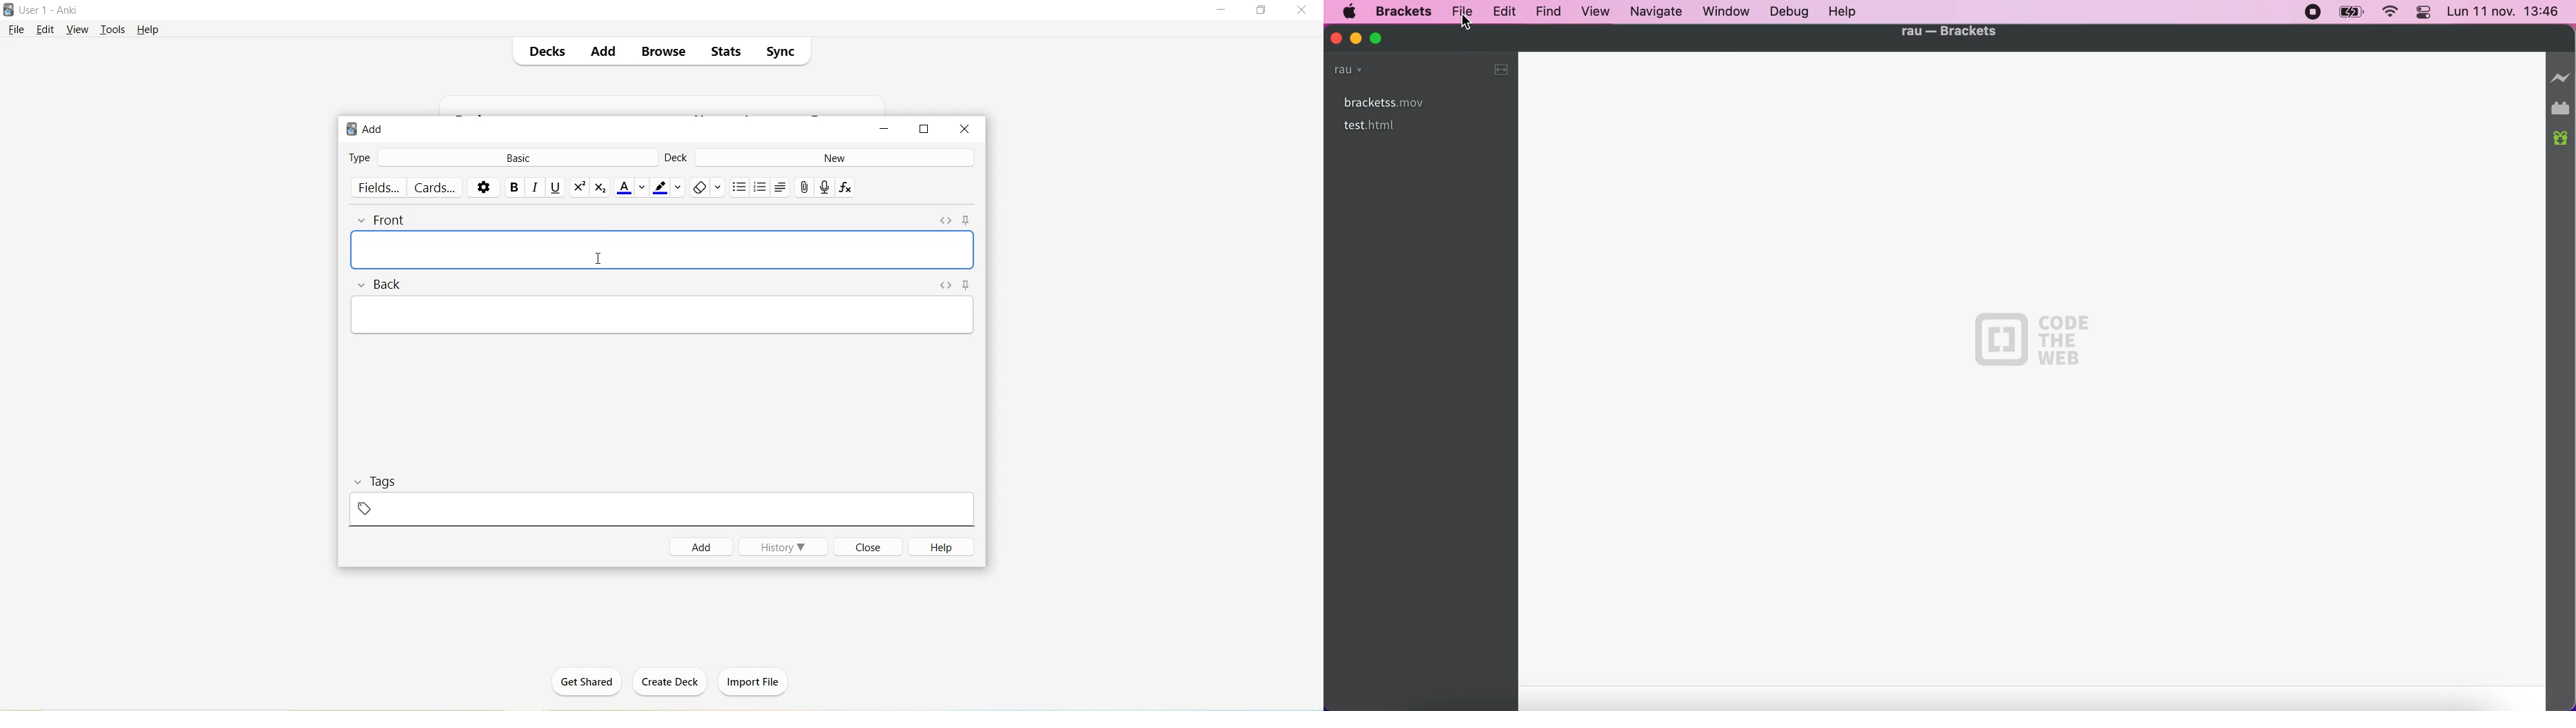  What do you see at coordinates (1355, 72) in the screenshot?
I see `folder` at bounding box center [1355, 72].